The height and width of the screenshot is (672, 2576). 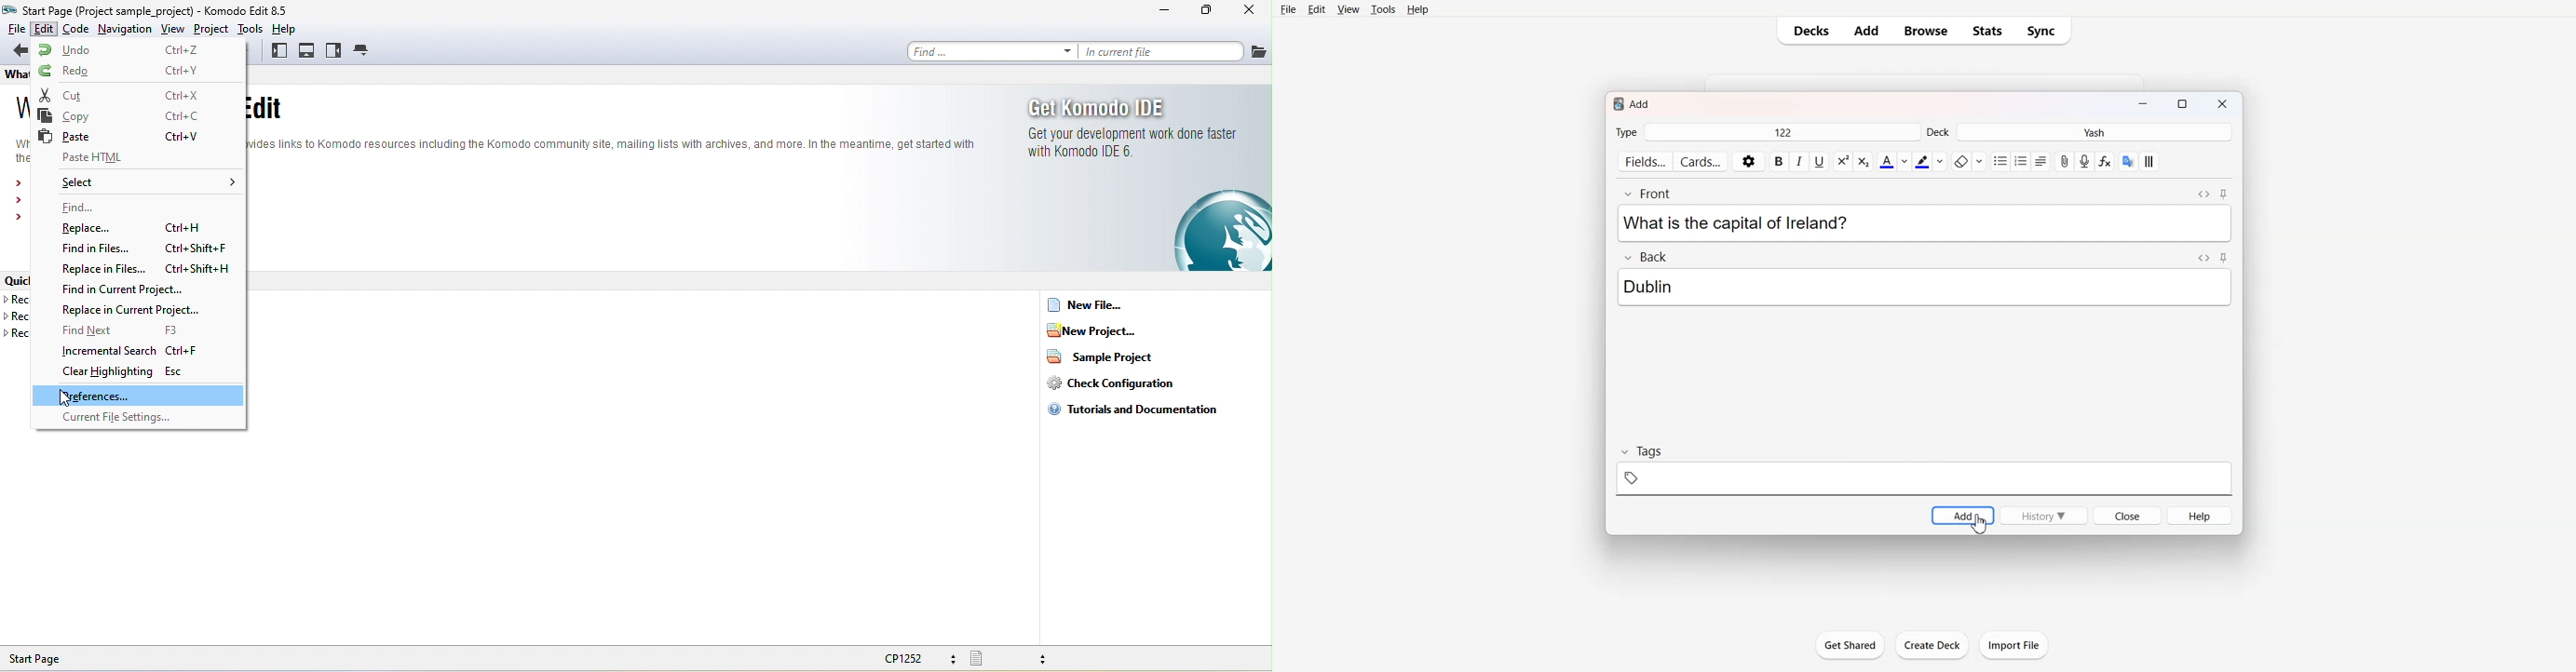 I want to click on Toggle HTML Editor, so click(x=2205, y=257).